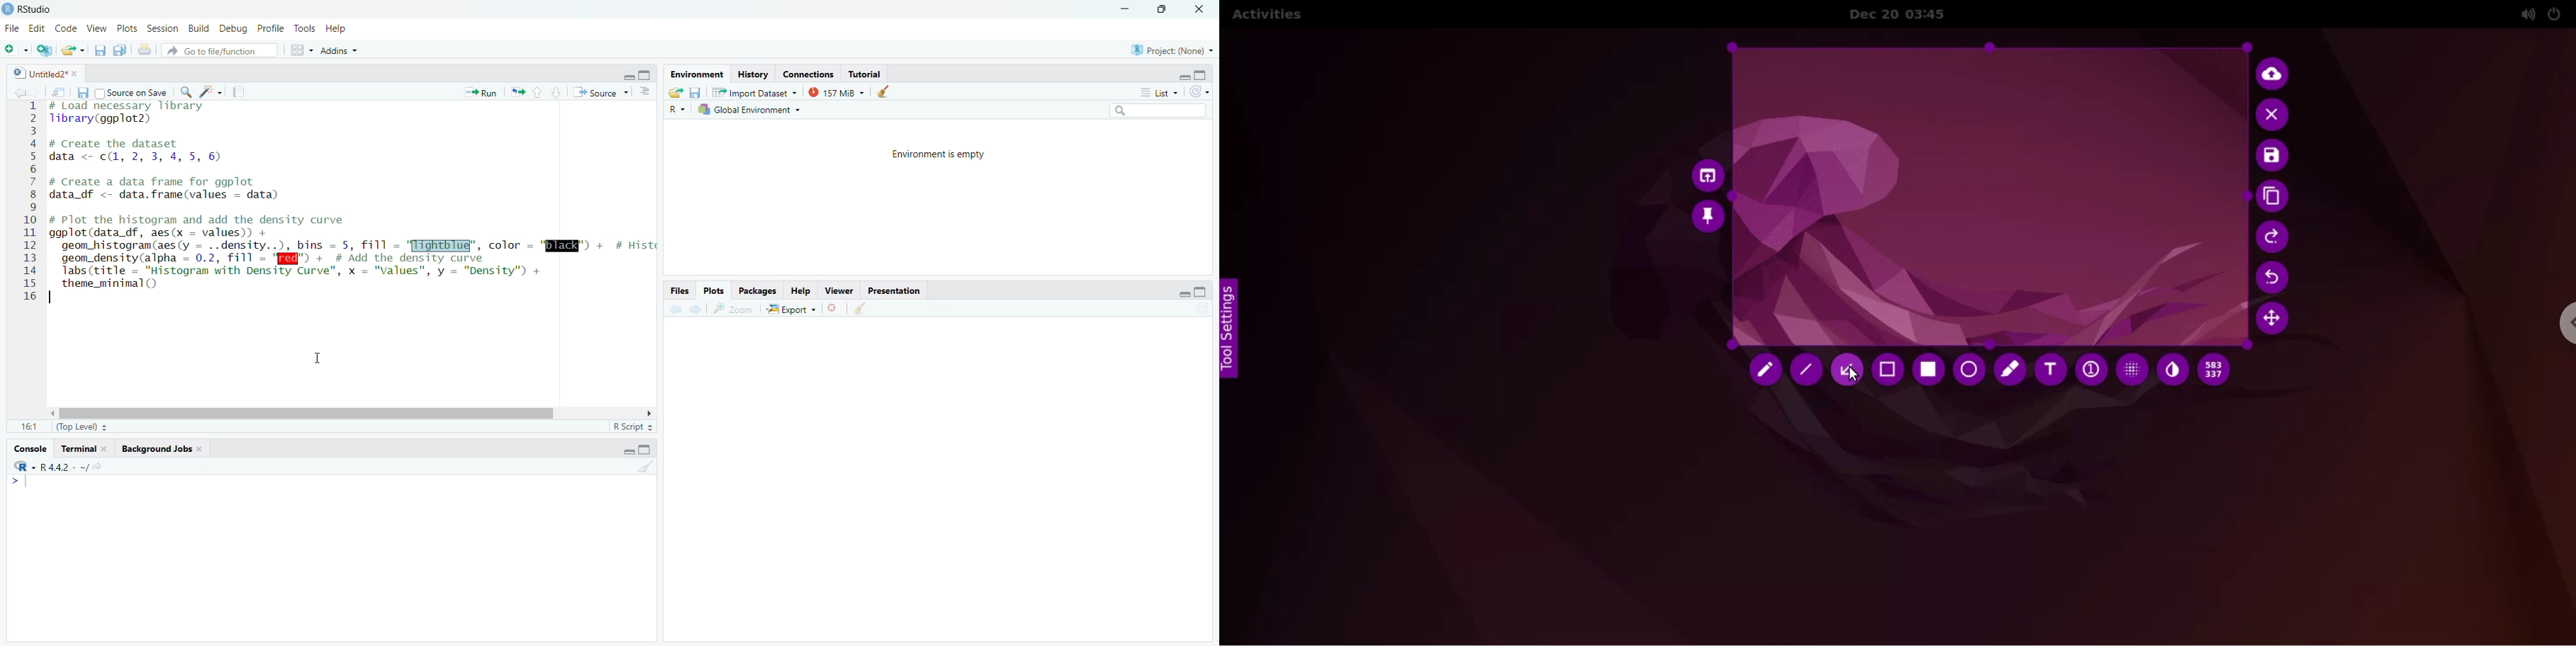 Image resolution: width=2576 pixels, height=672 pixels. I want to click on line number, so click(29, 201).